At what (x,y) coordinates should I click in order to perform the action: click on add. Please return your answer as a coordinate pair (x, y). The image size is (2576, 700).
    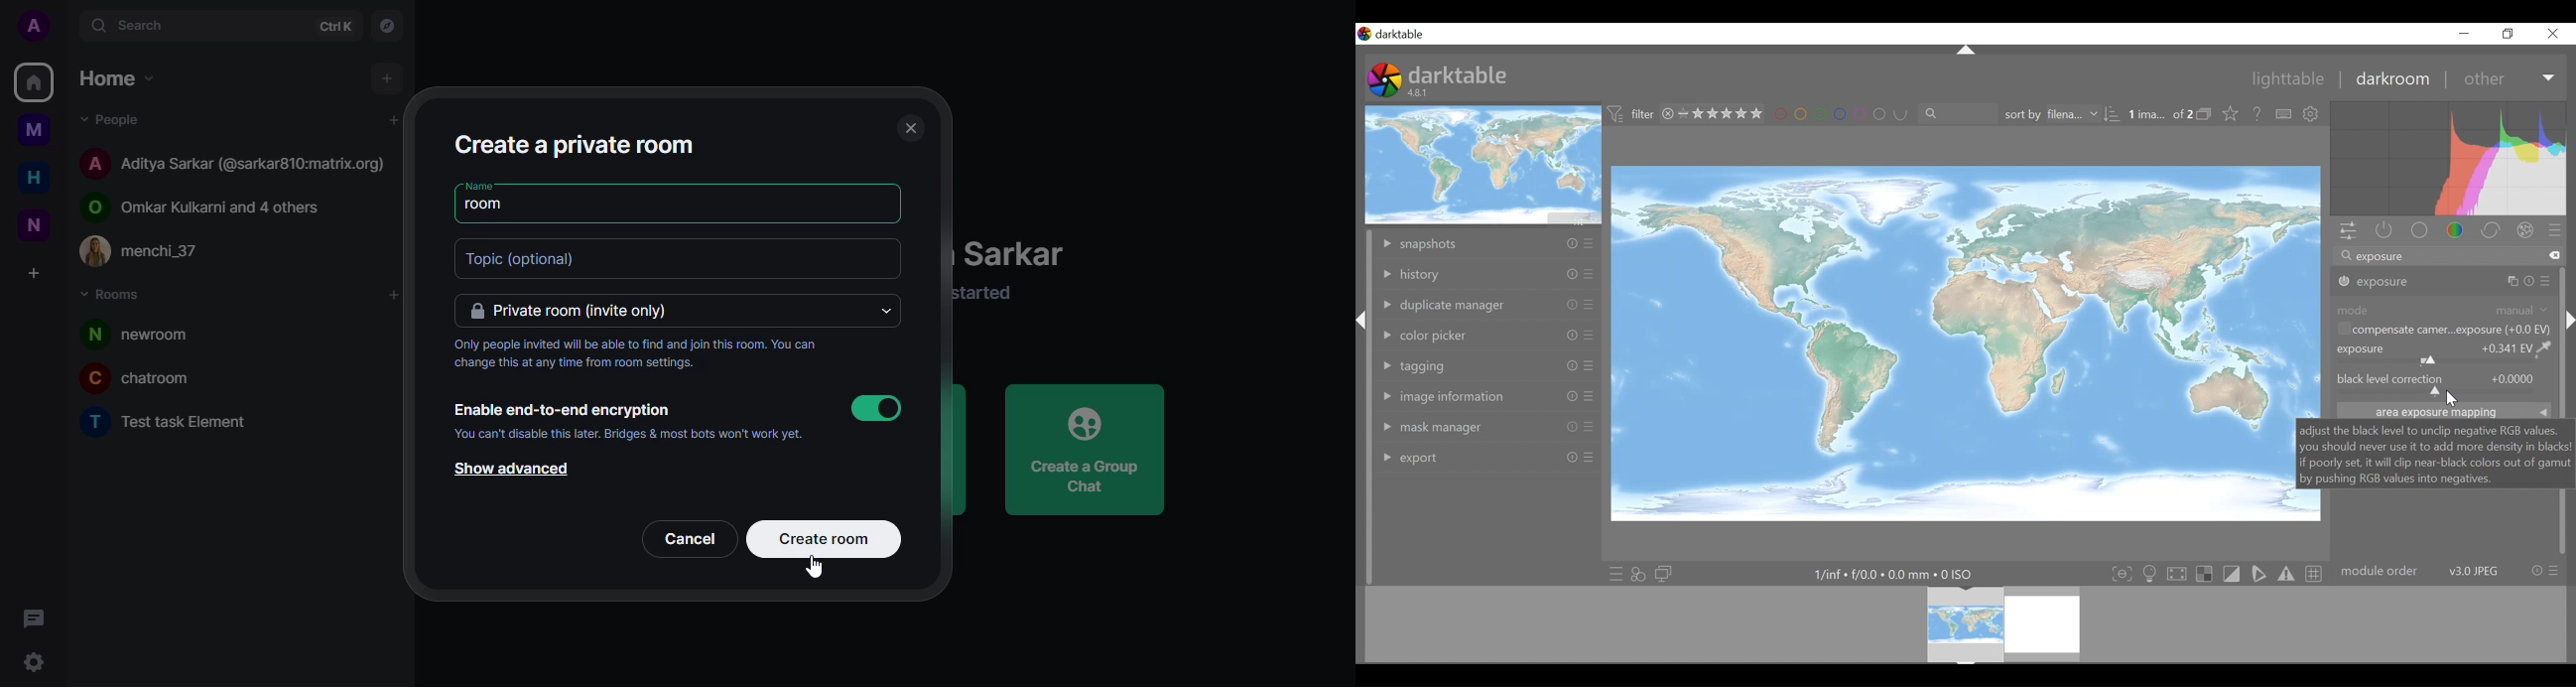
    Looking at the image, I should click on (393, 122).